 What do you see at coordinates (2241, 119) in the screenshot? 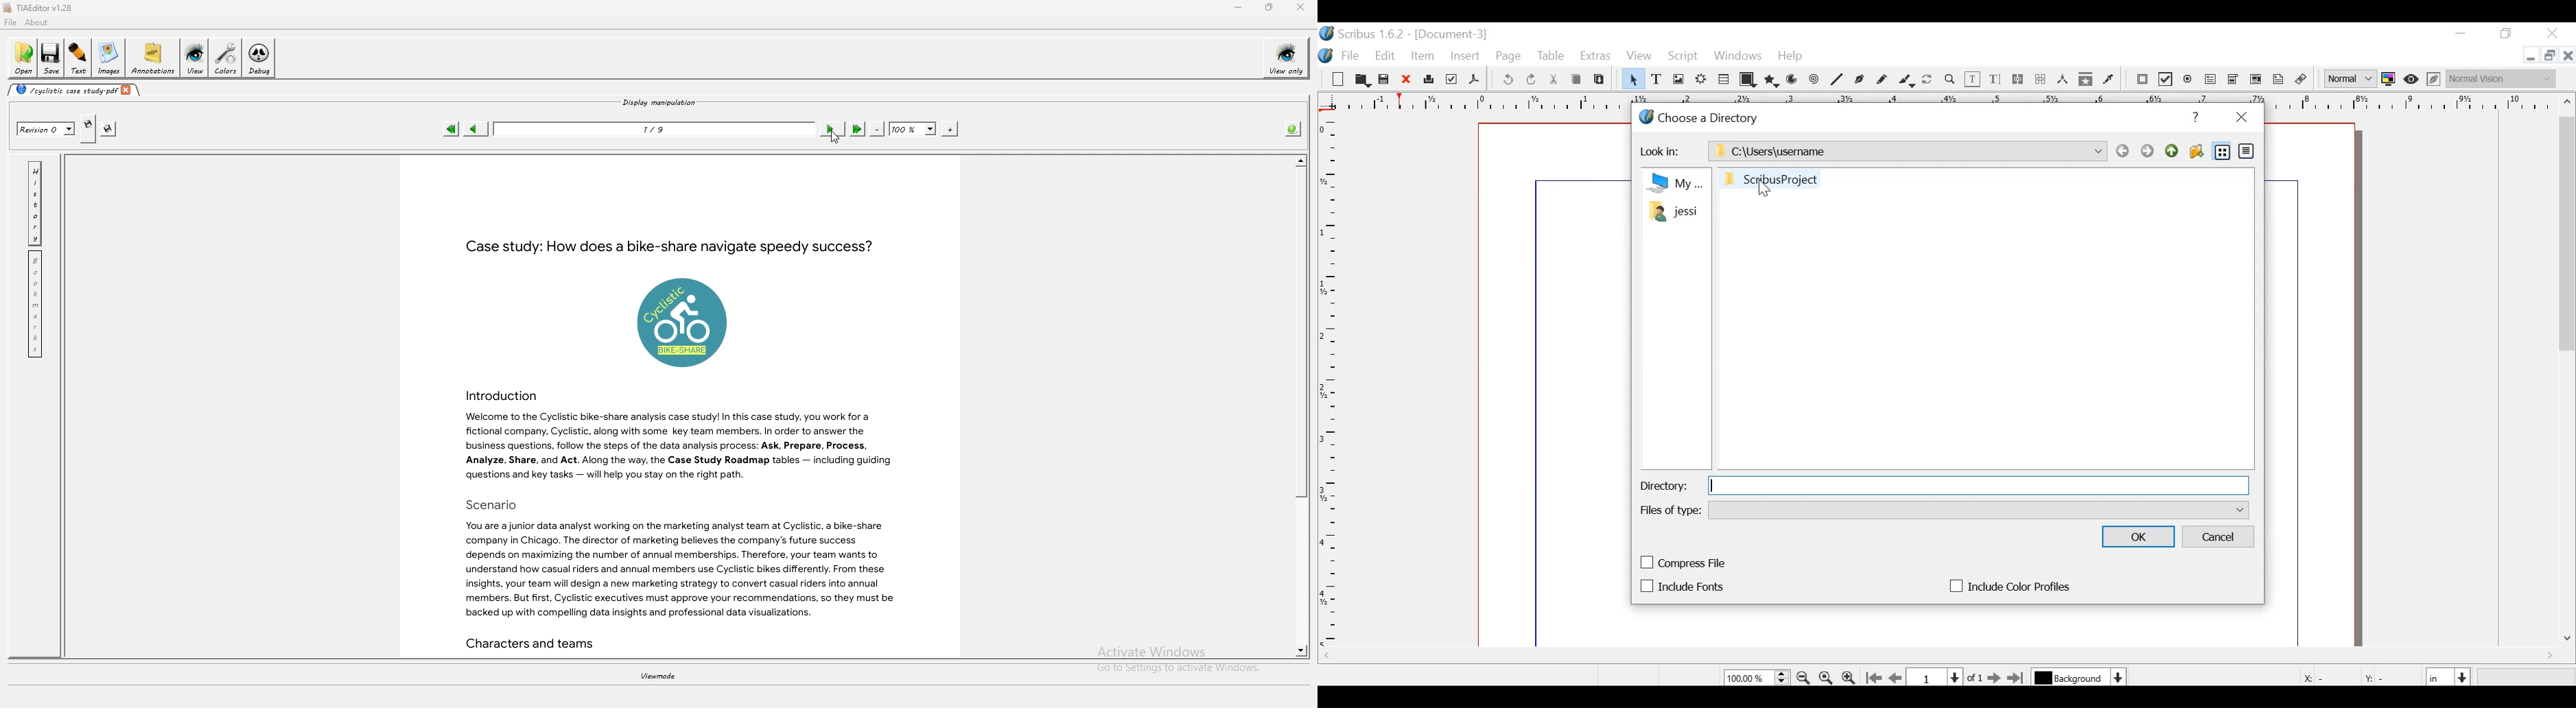
I see `Close` at bounding box center [2241, 119].